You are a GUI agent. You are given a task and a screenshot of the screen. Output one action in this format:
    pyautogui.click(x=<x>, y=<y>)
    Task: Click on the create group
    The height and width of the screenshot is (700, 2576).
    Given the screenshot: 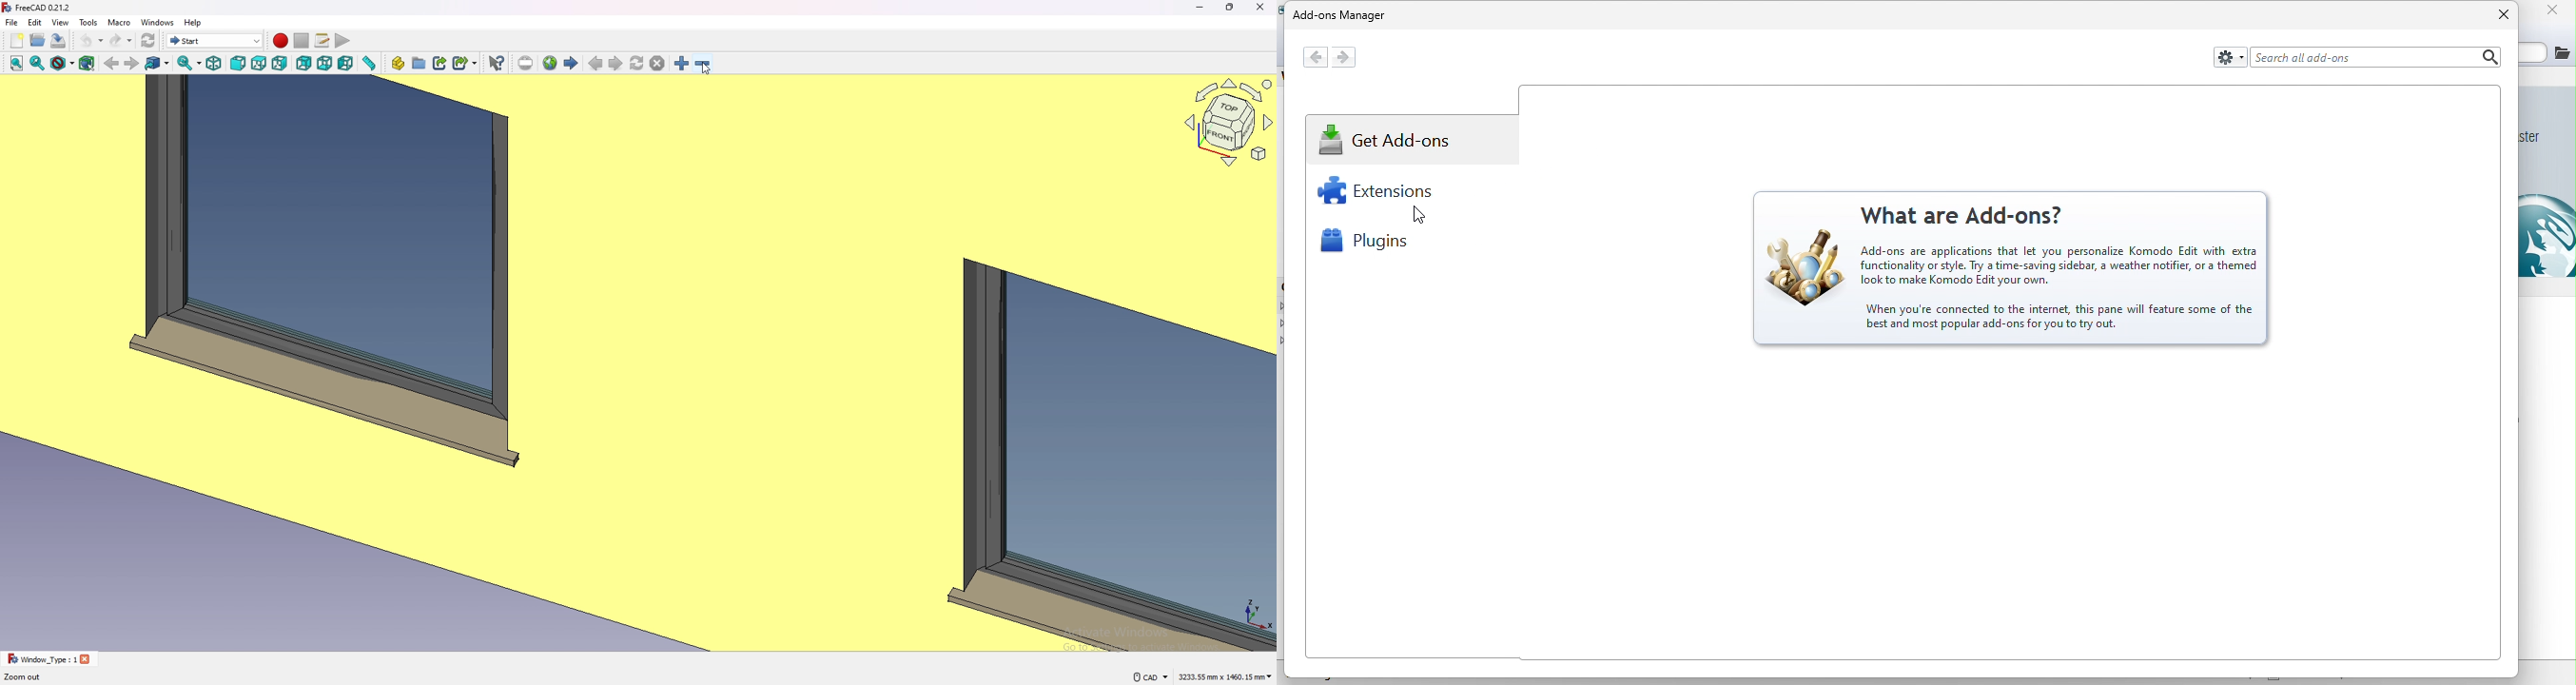 What is the action you would take?
    pyautogui.click(x=420, y=63)
    